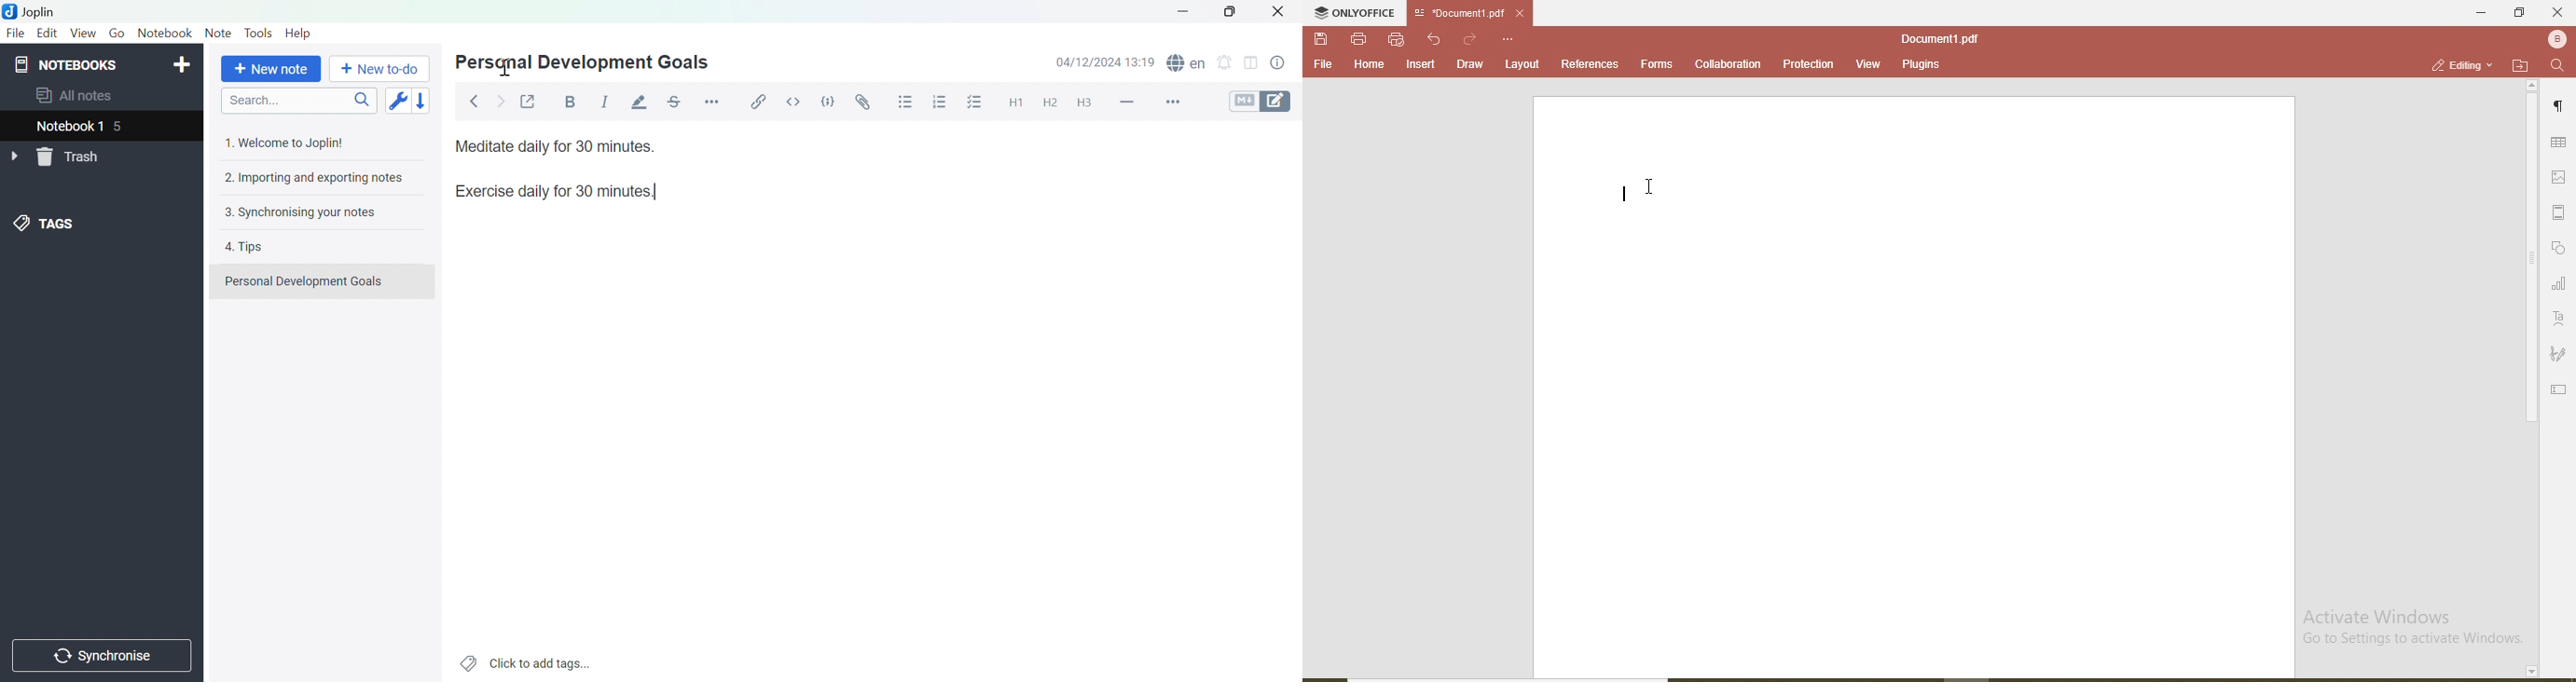  Describe the element at coordinates (82, 96) in the screenshot. I see `aLL NOTES` at that location.